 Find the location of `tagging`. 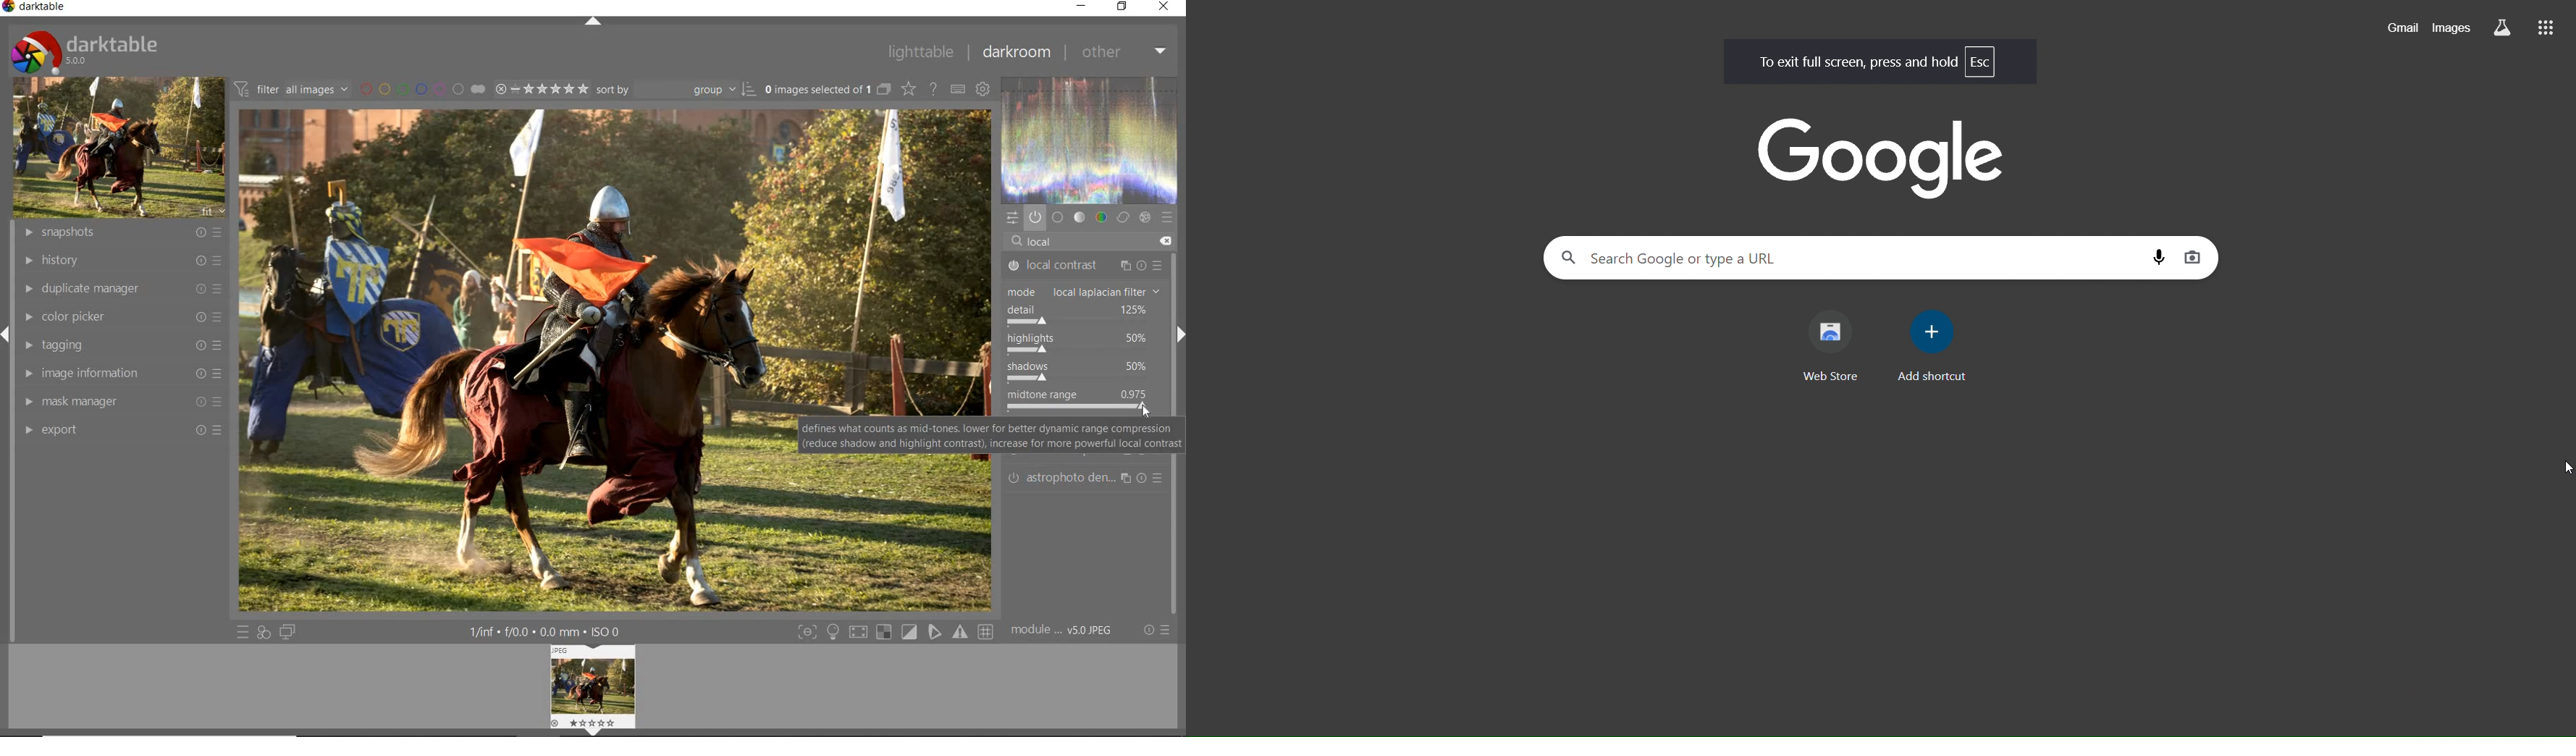

tagging is located at coordinates (120, 345).